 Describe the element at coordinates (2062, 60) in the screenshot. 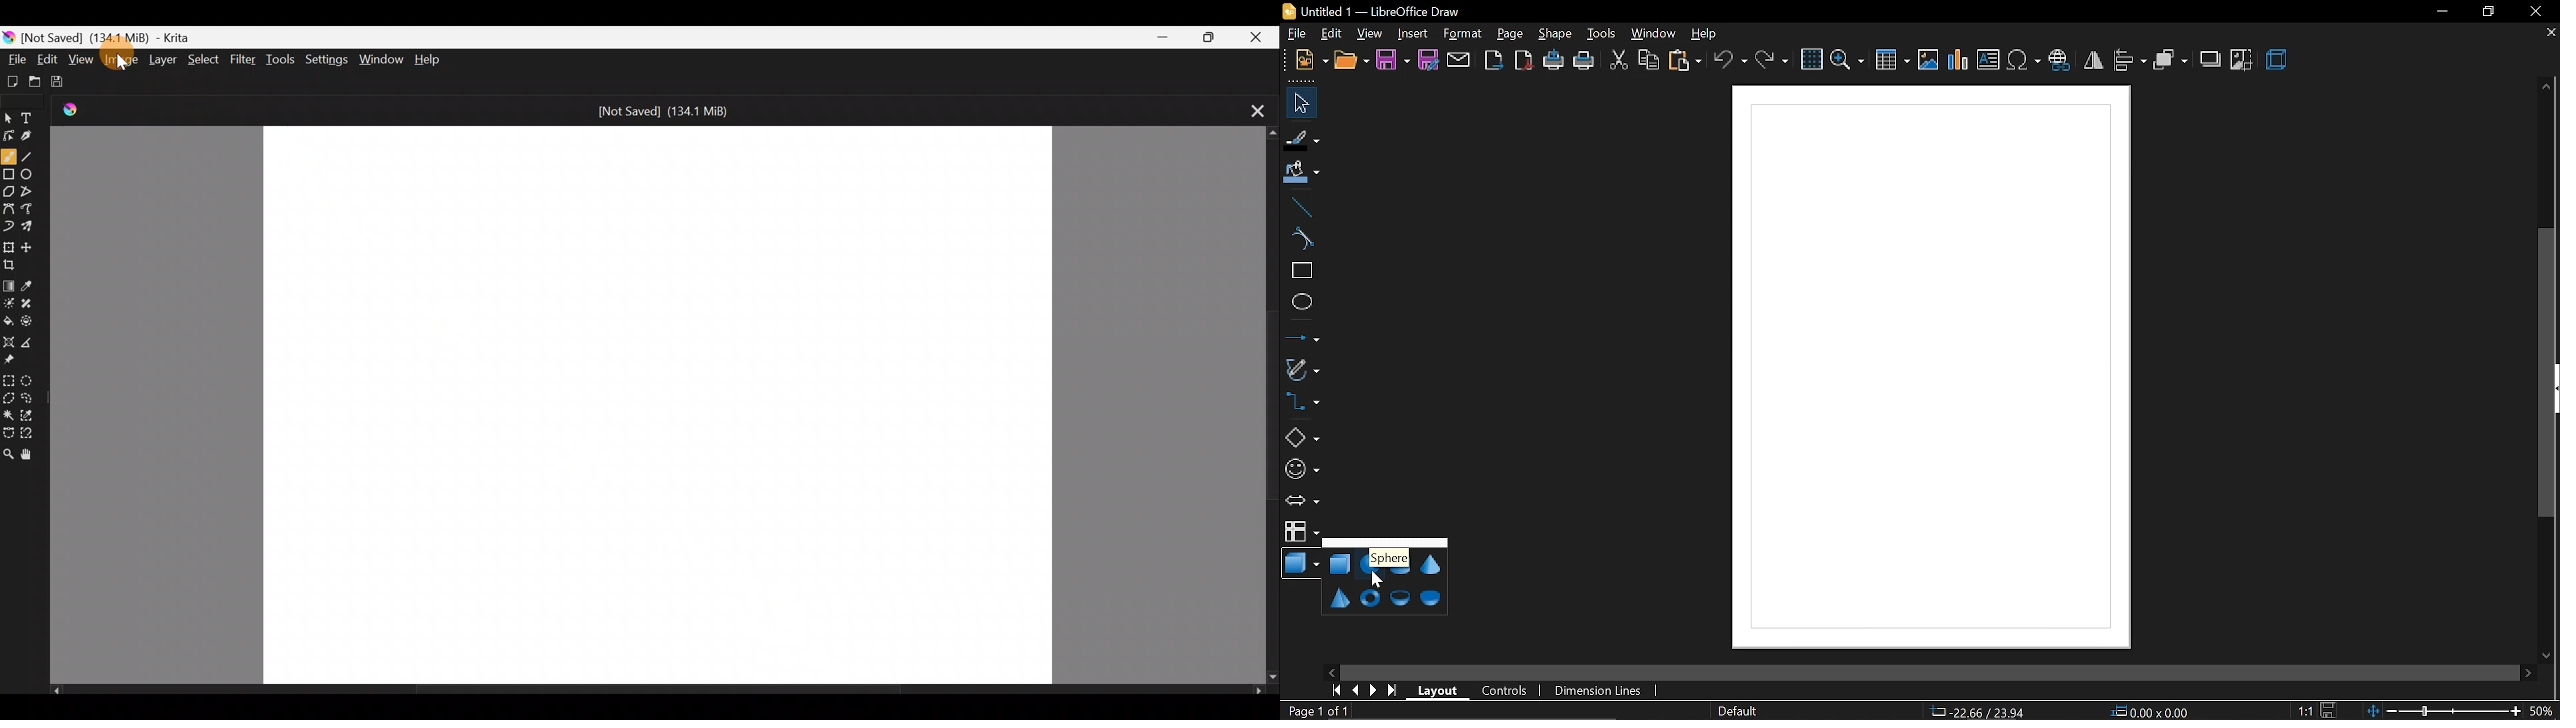

I see `insert hyperlink` at that location.